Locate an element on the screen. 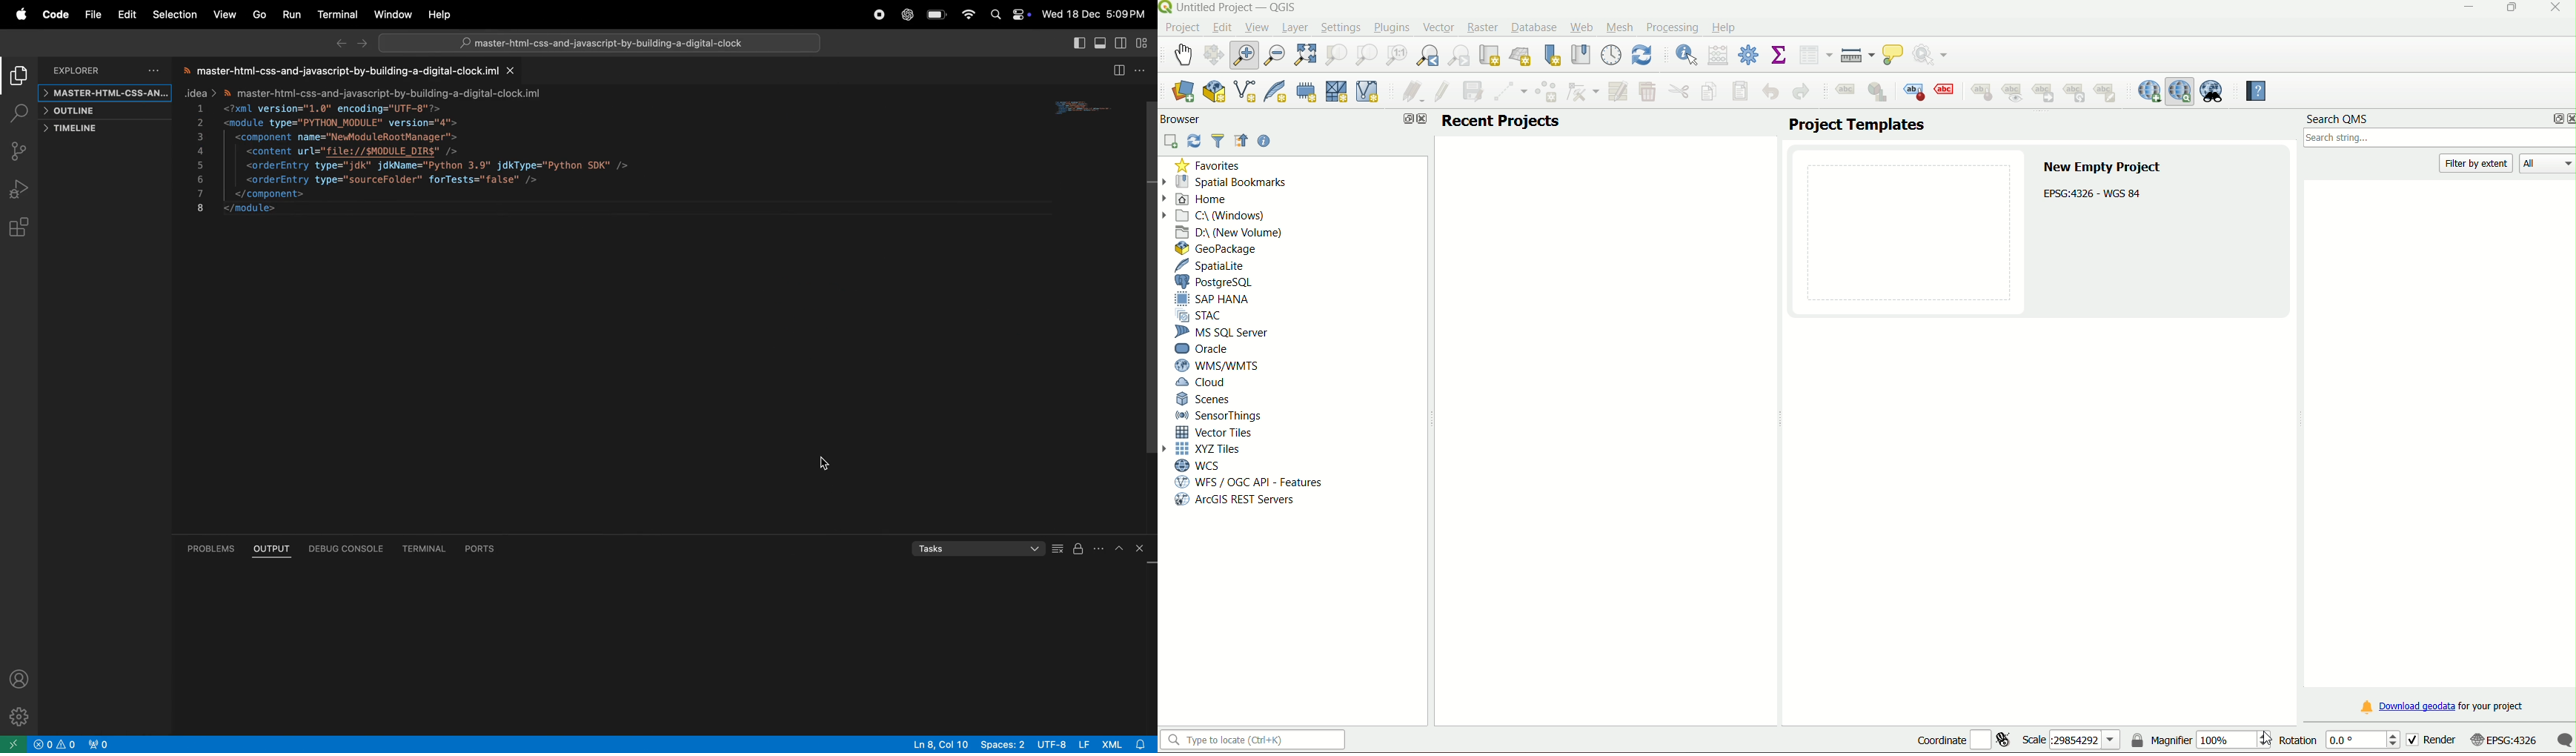  vertex tool is located at coordinates (1583, 91).